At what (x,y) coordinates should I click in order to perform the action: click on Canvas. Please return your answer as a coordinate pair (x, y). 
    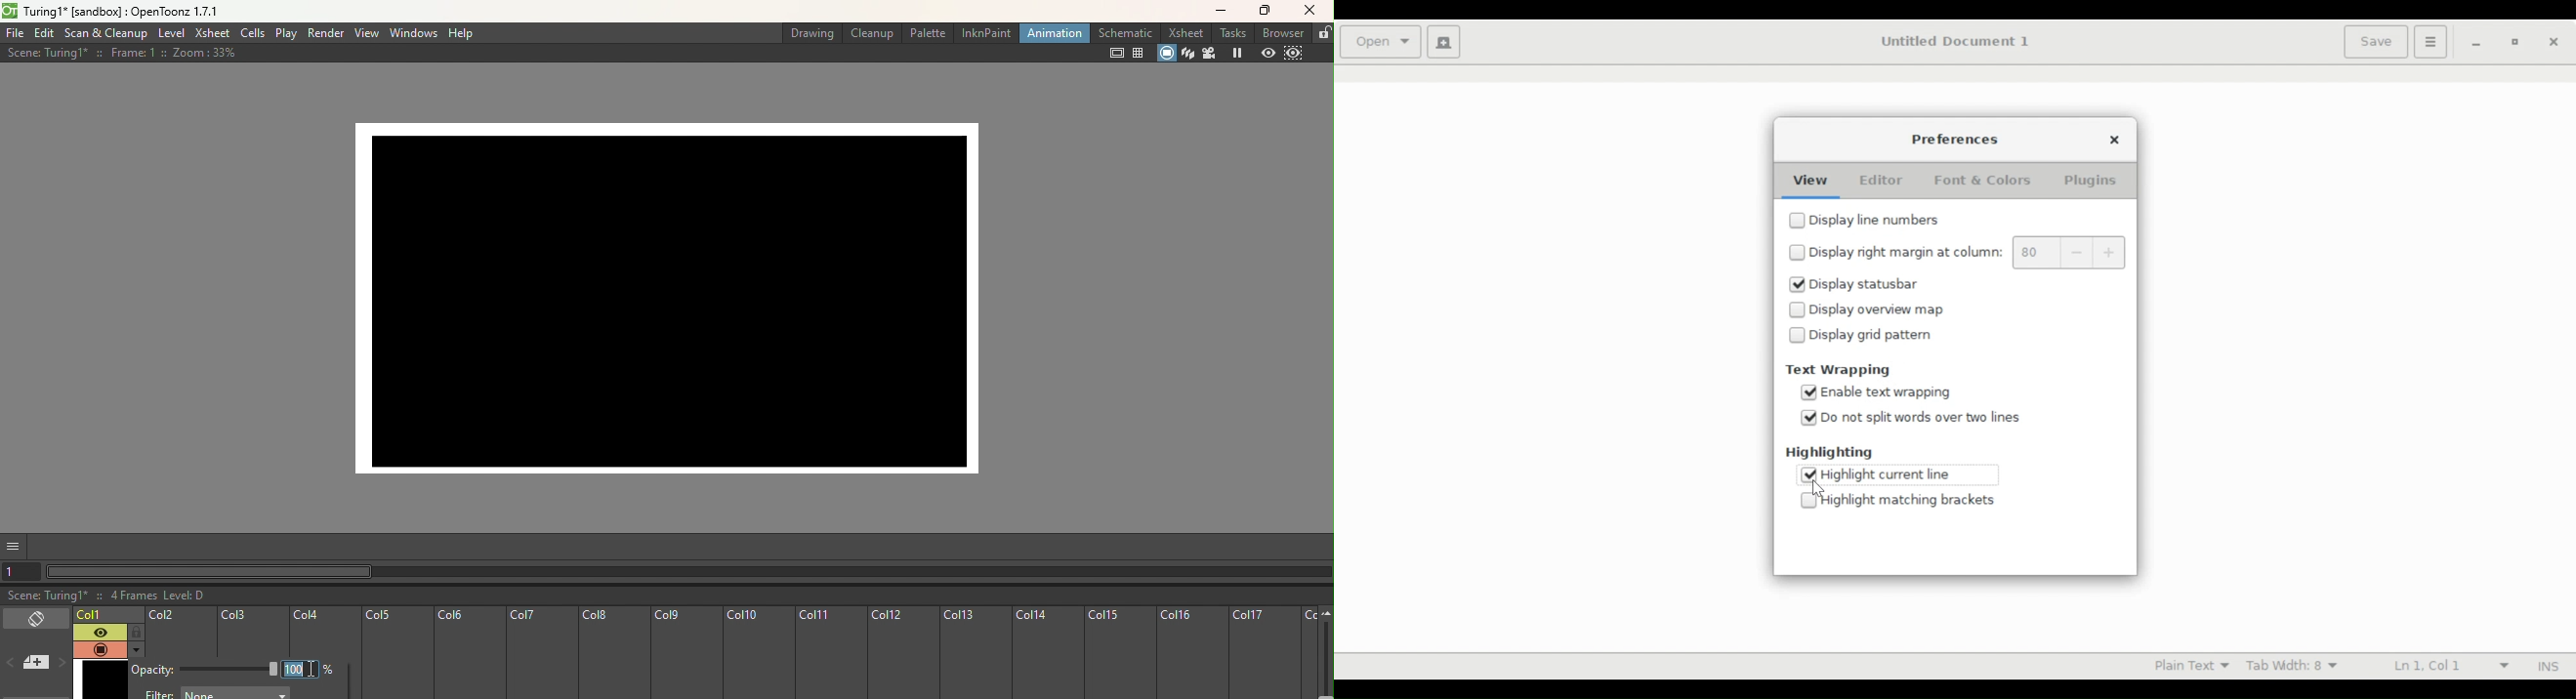
    Looking at the image, I should click on (678, 291).